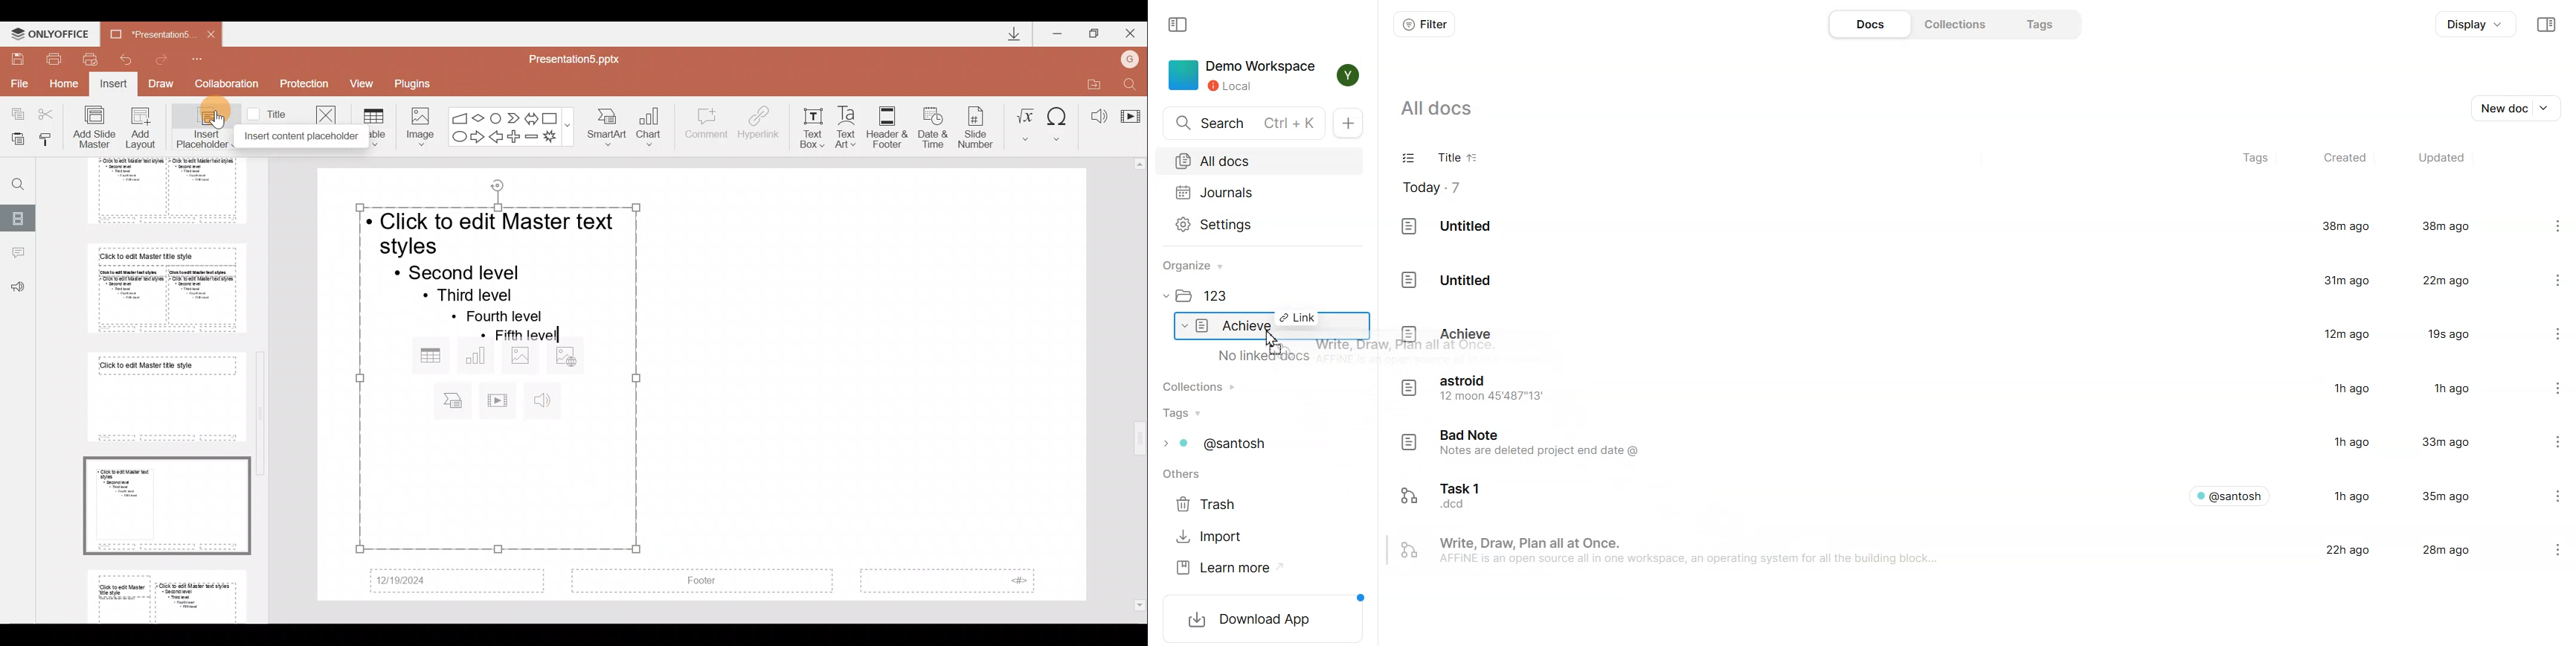 This screenshot has height=672, width=2576. What do you see at coordinates (2343, 159) in the screenshot?
I see `Created` at bounding box center [2343, 159].